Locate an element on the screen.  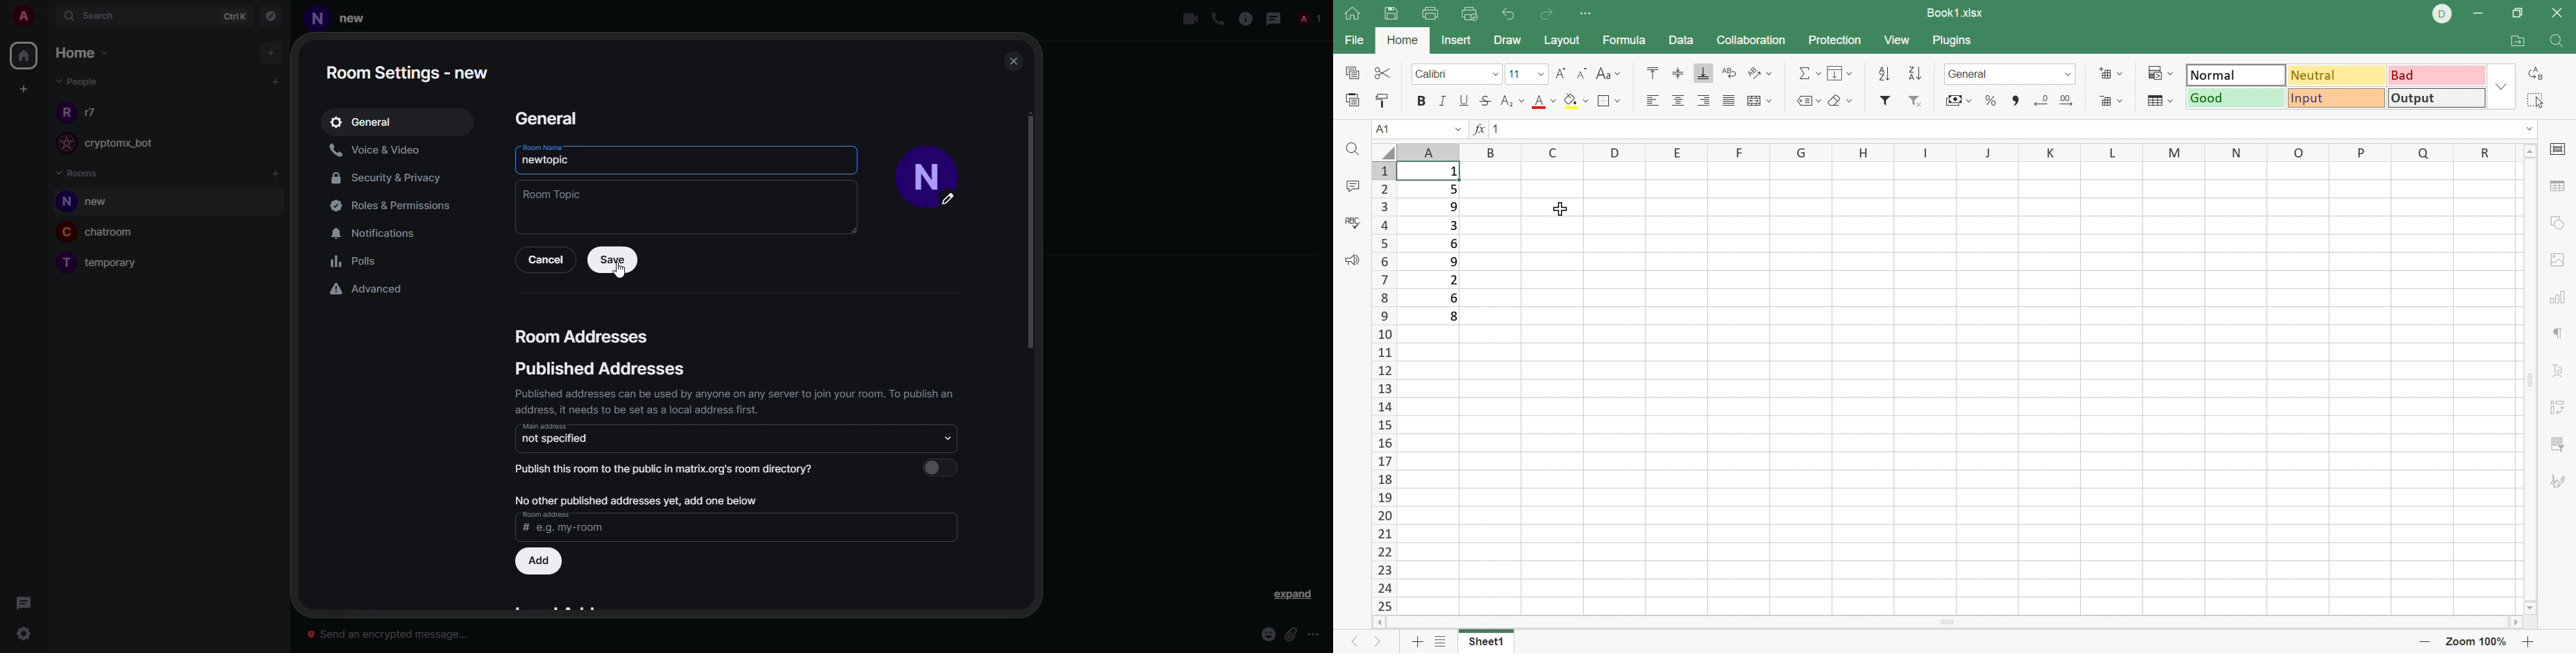
Scroll Bar is located at coordinates (2532, 380).